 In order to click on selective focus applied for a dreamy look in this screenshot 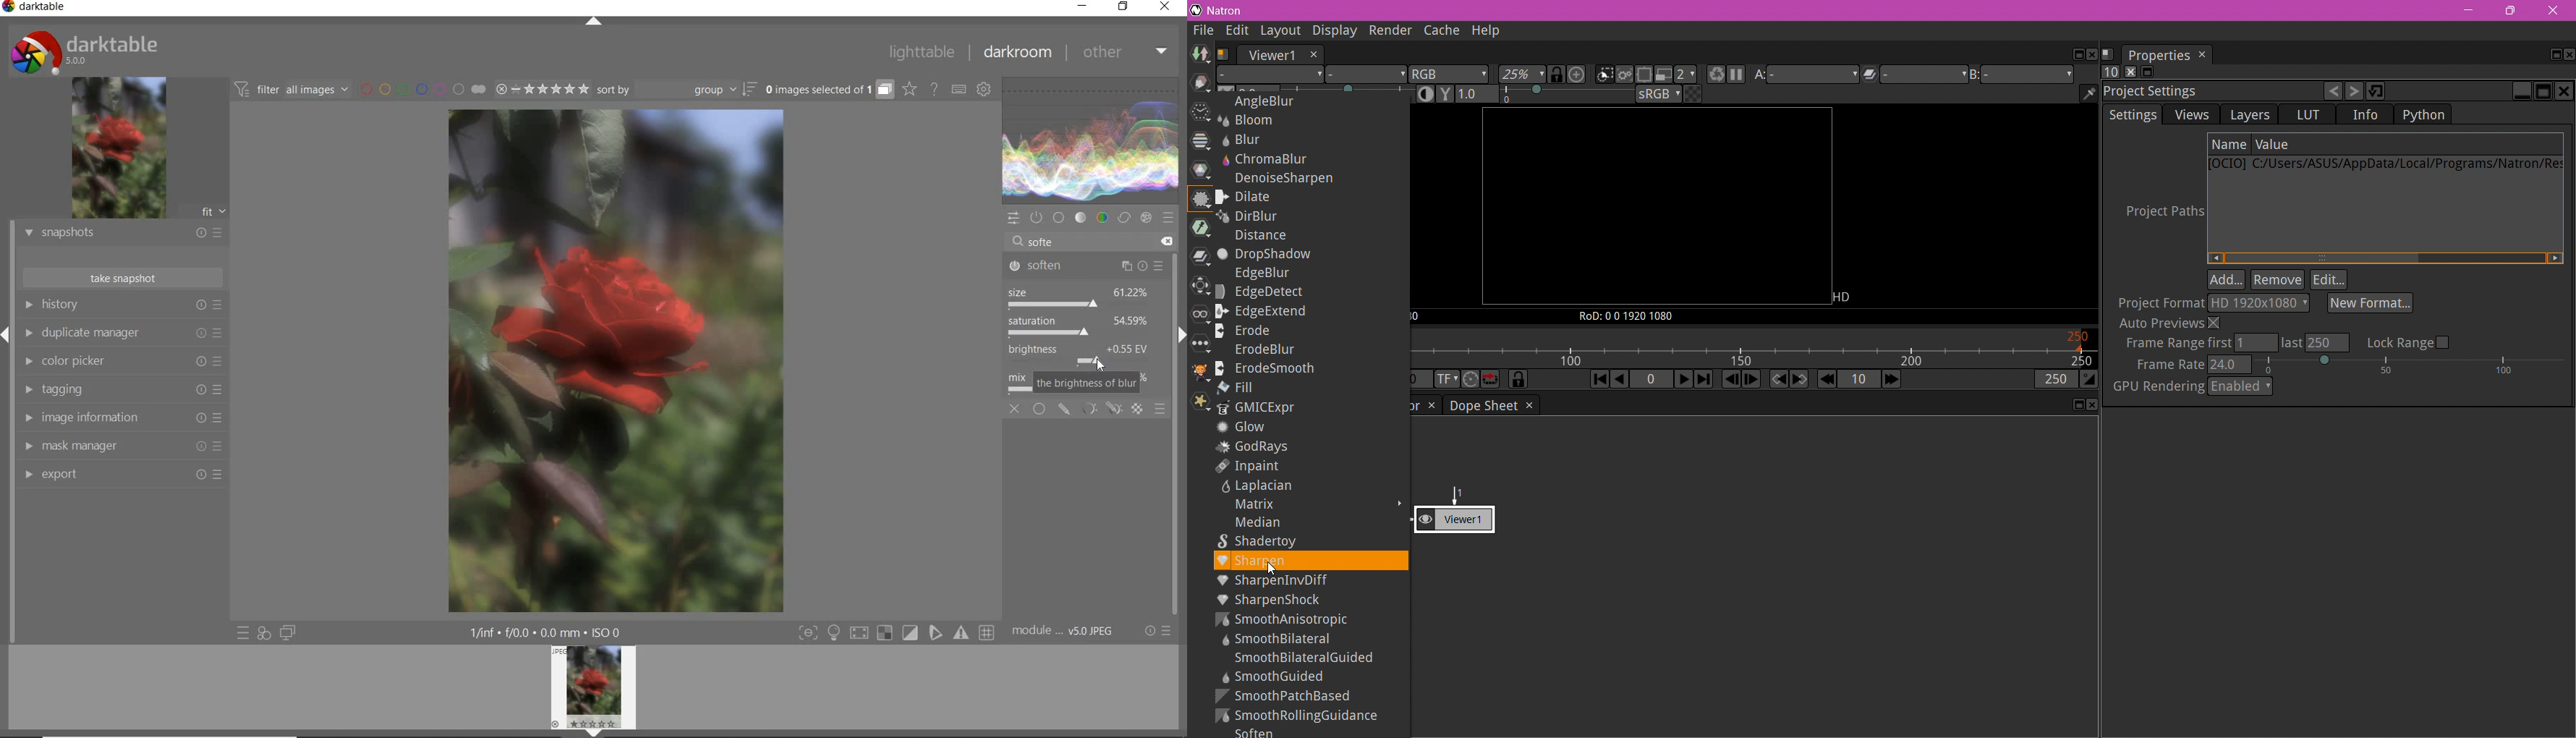, I will do `click(616, 363)`.